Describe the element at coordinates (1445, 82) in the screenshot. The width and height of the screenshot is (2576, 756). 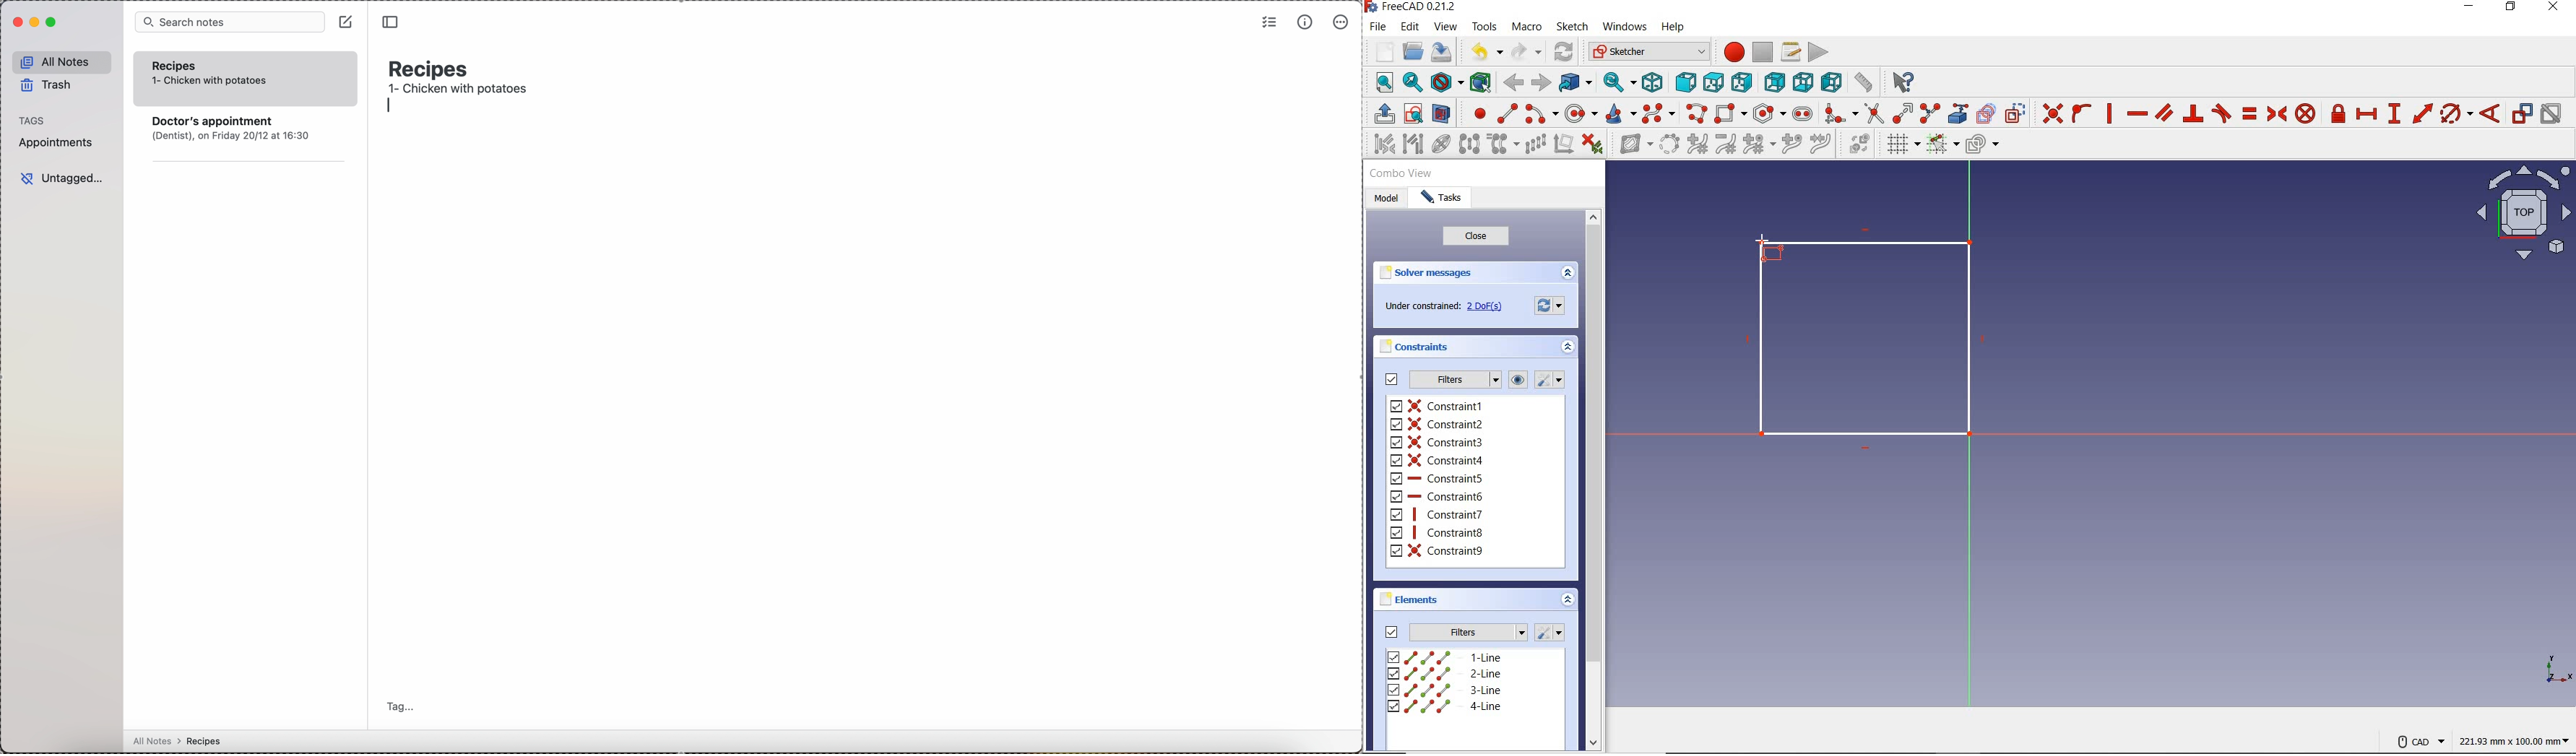
I see `draw style` at that location.